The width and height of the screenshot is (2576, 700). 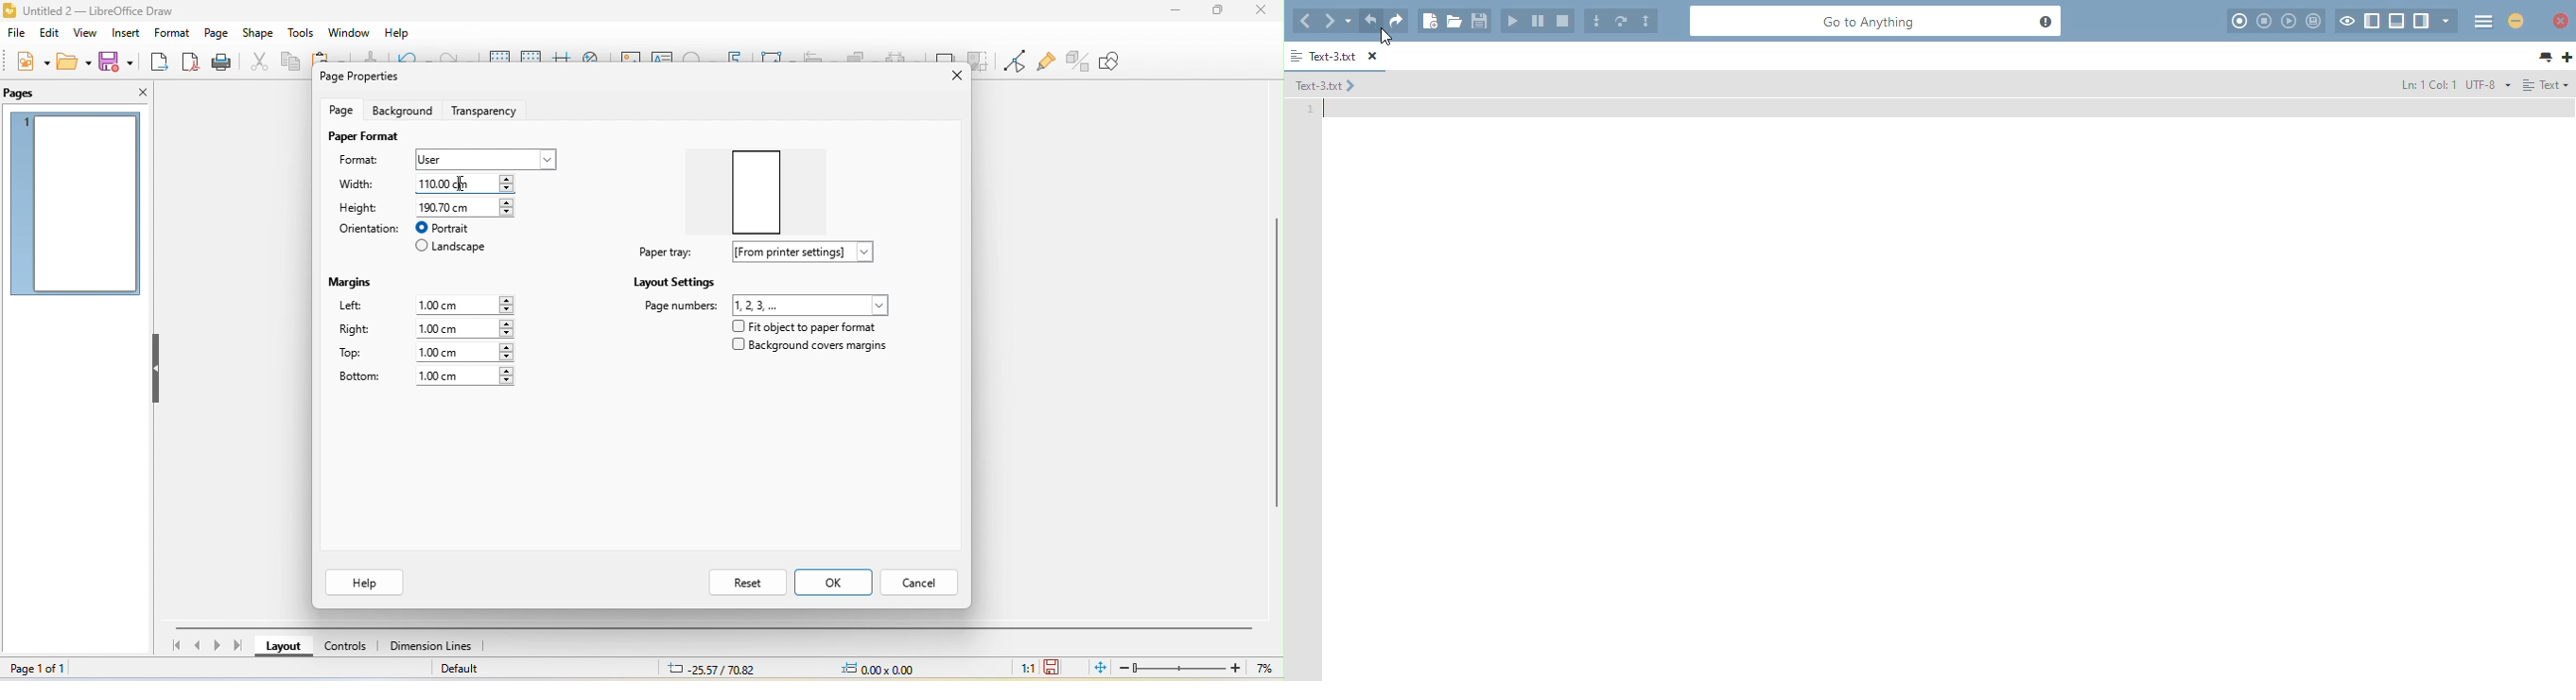 I want to click on pages, so click(x=29, y=93).